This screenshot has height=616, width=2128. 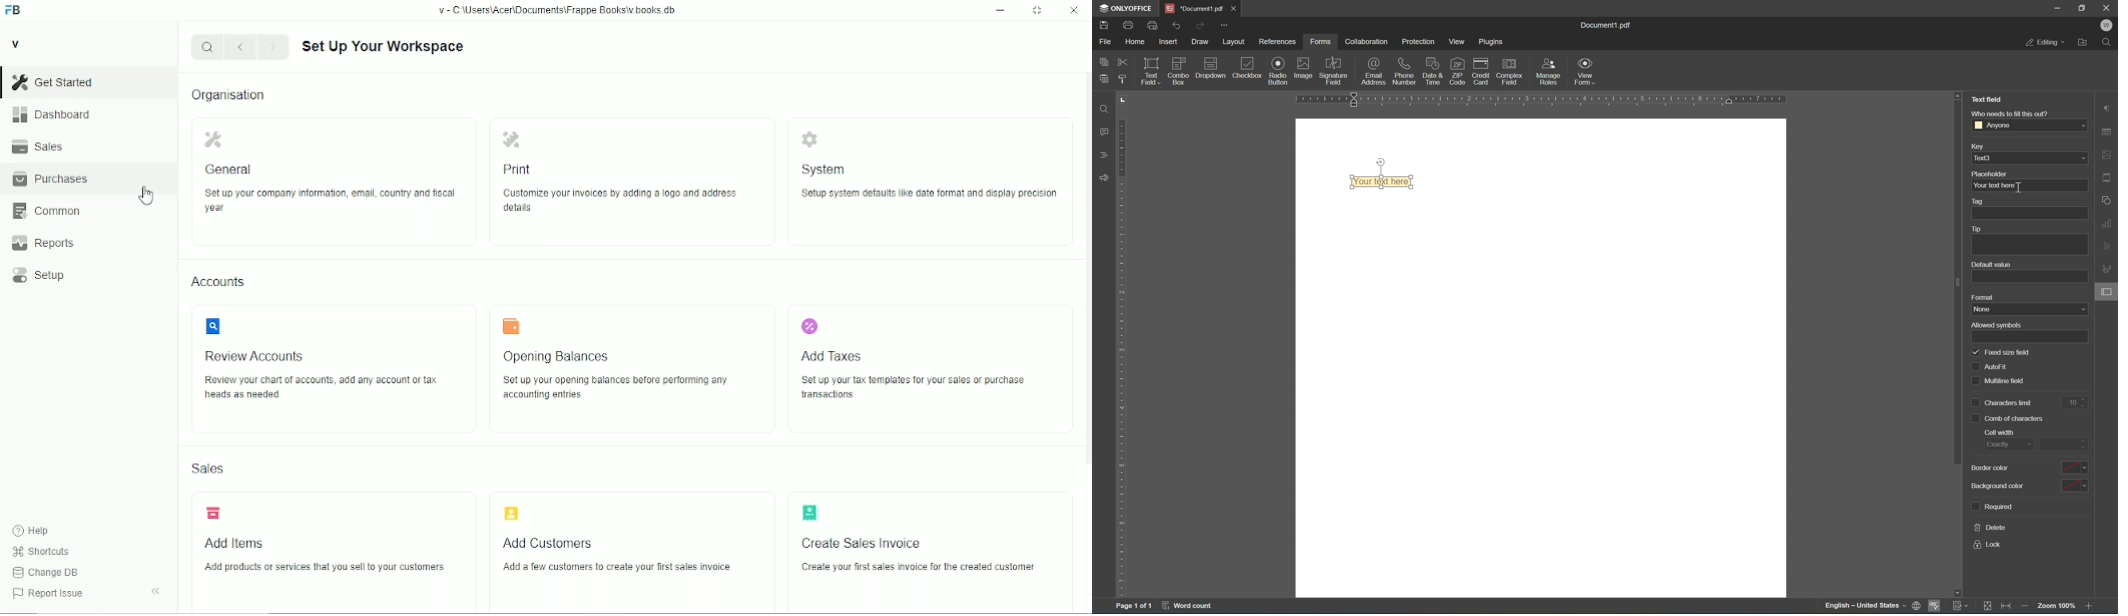 I want to click on ruler, so click(x=1122, y=358).